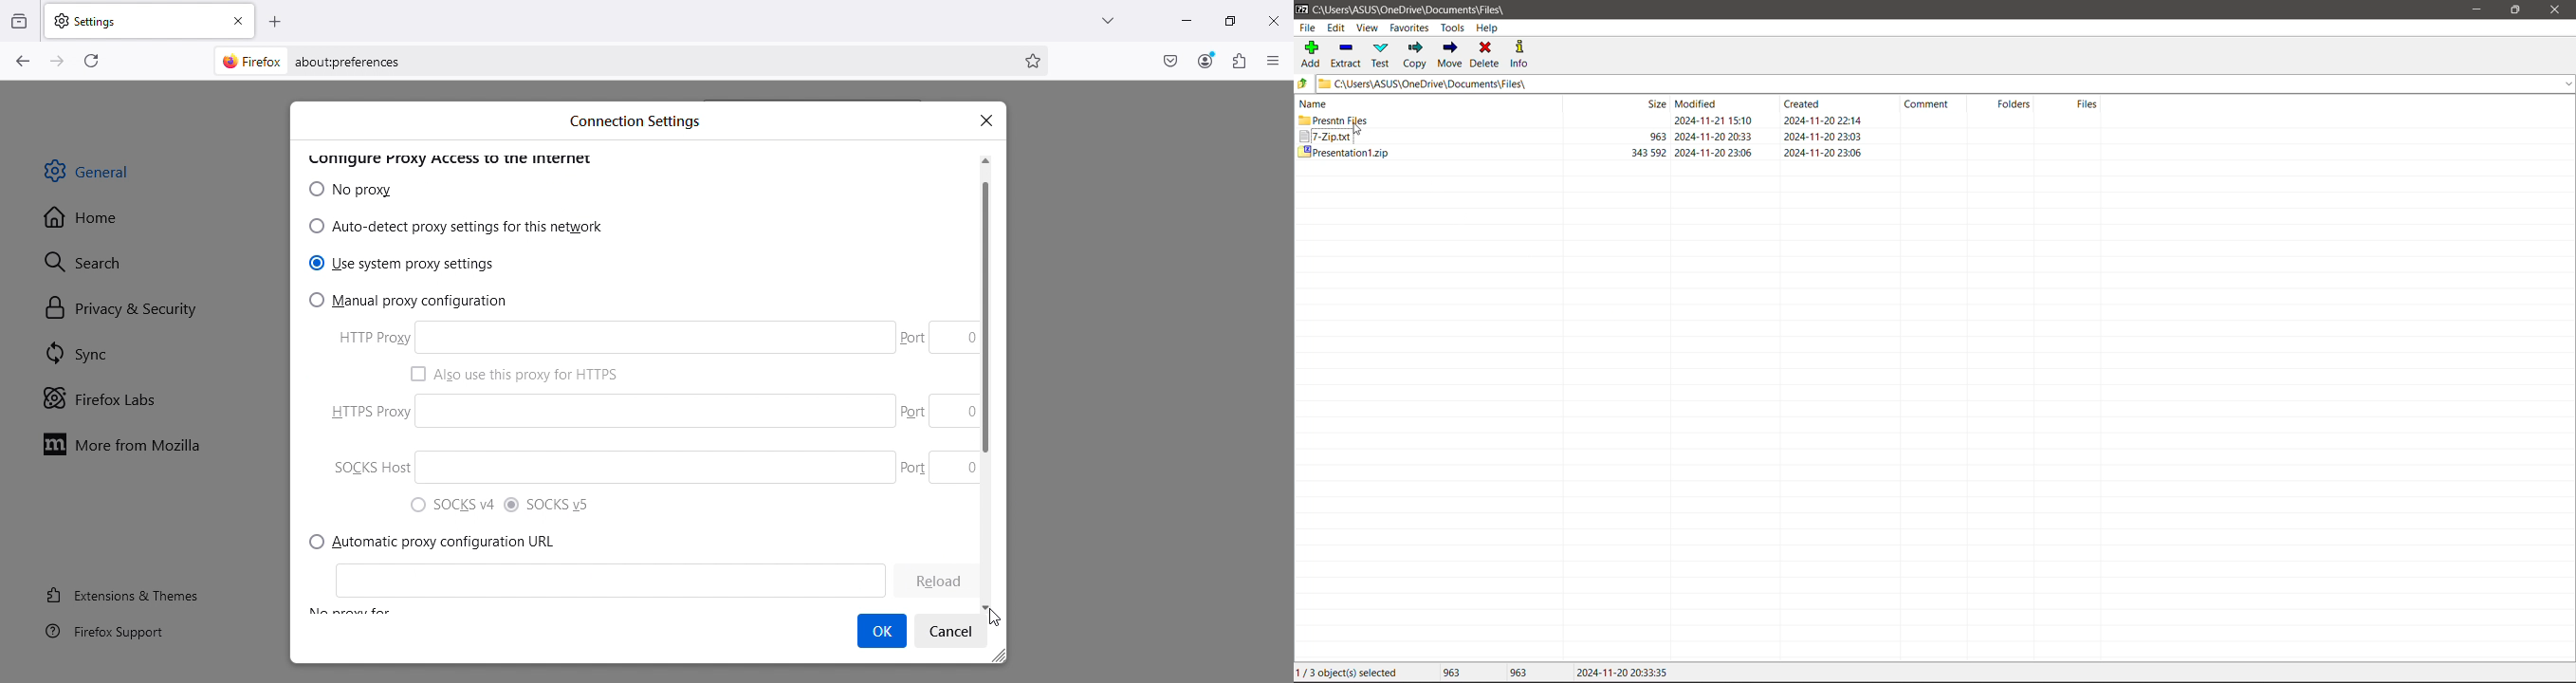 Image resolution: width=2576 pixels, height=700 pixels. Describe the element at coordinates (880, 631) in the screenshot. I see `Cursor` at that location.